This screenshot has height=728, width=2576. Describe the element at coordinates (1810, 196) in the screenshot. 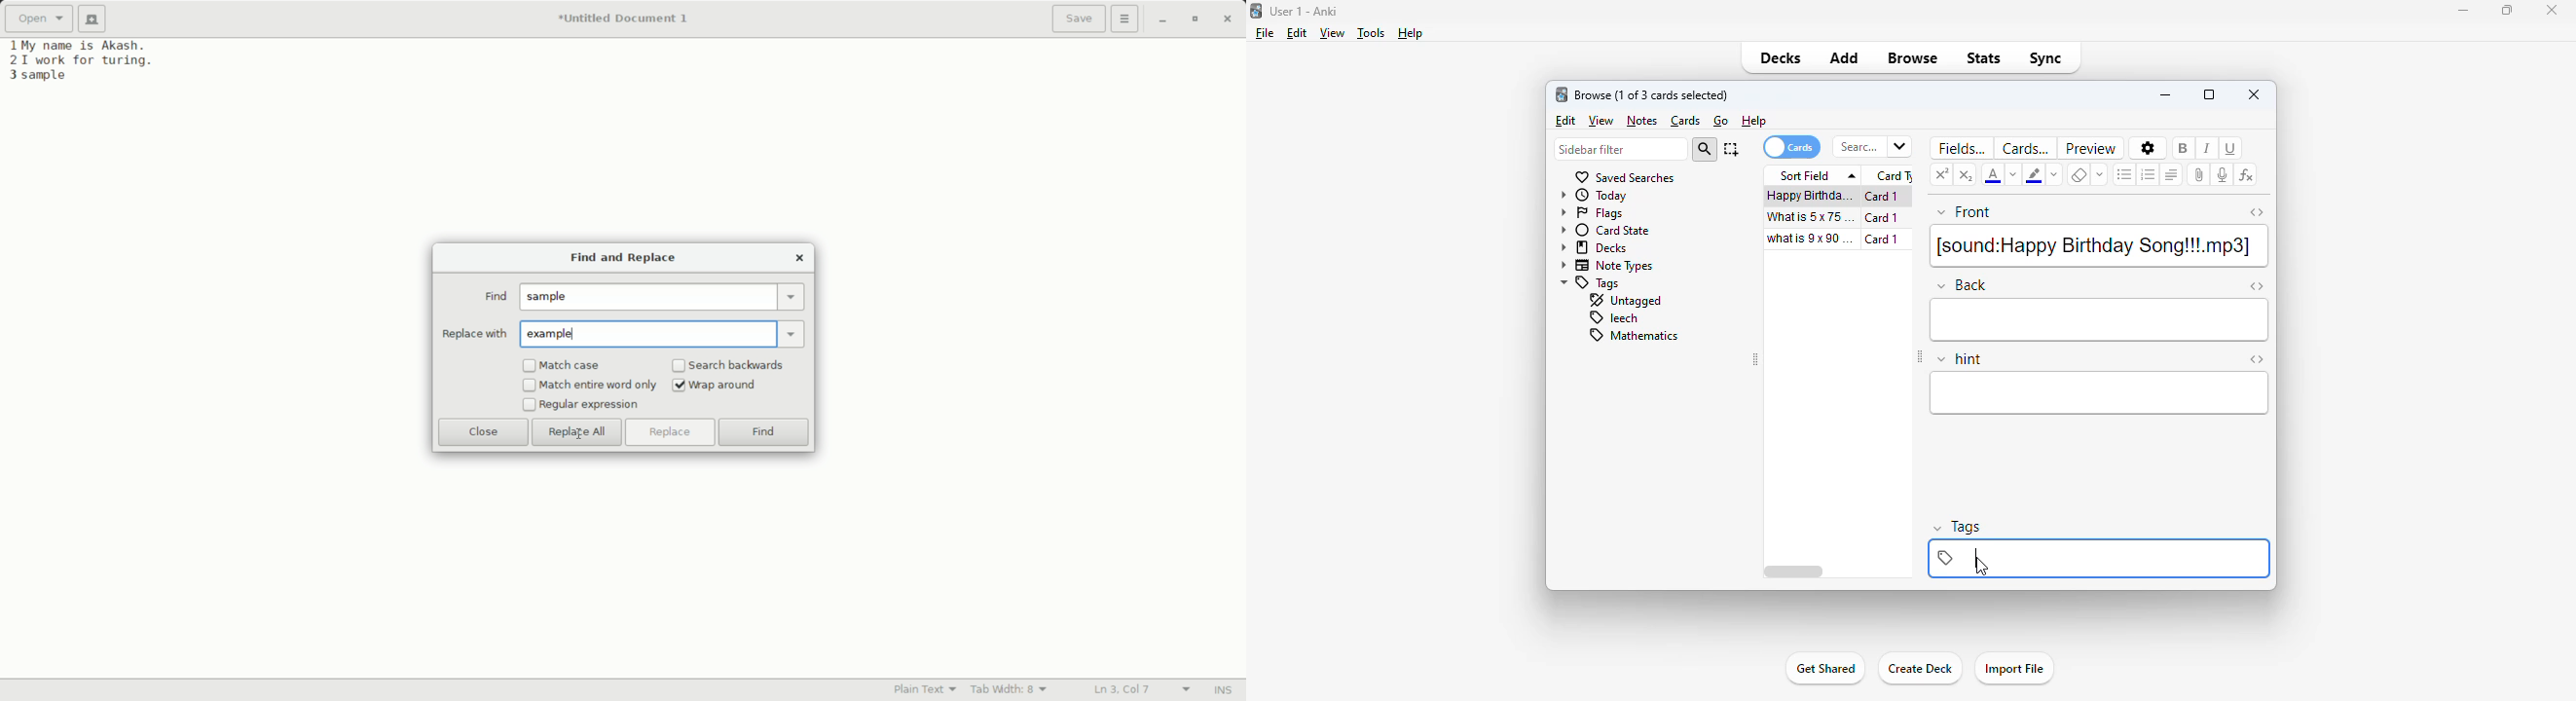

I see `happy birthday song!!!` at that location.